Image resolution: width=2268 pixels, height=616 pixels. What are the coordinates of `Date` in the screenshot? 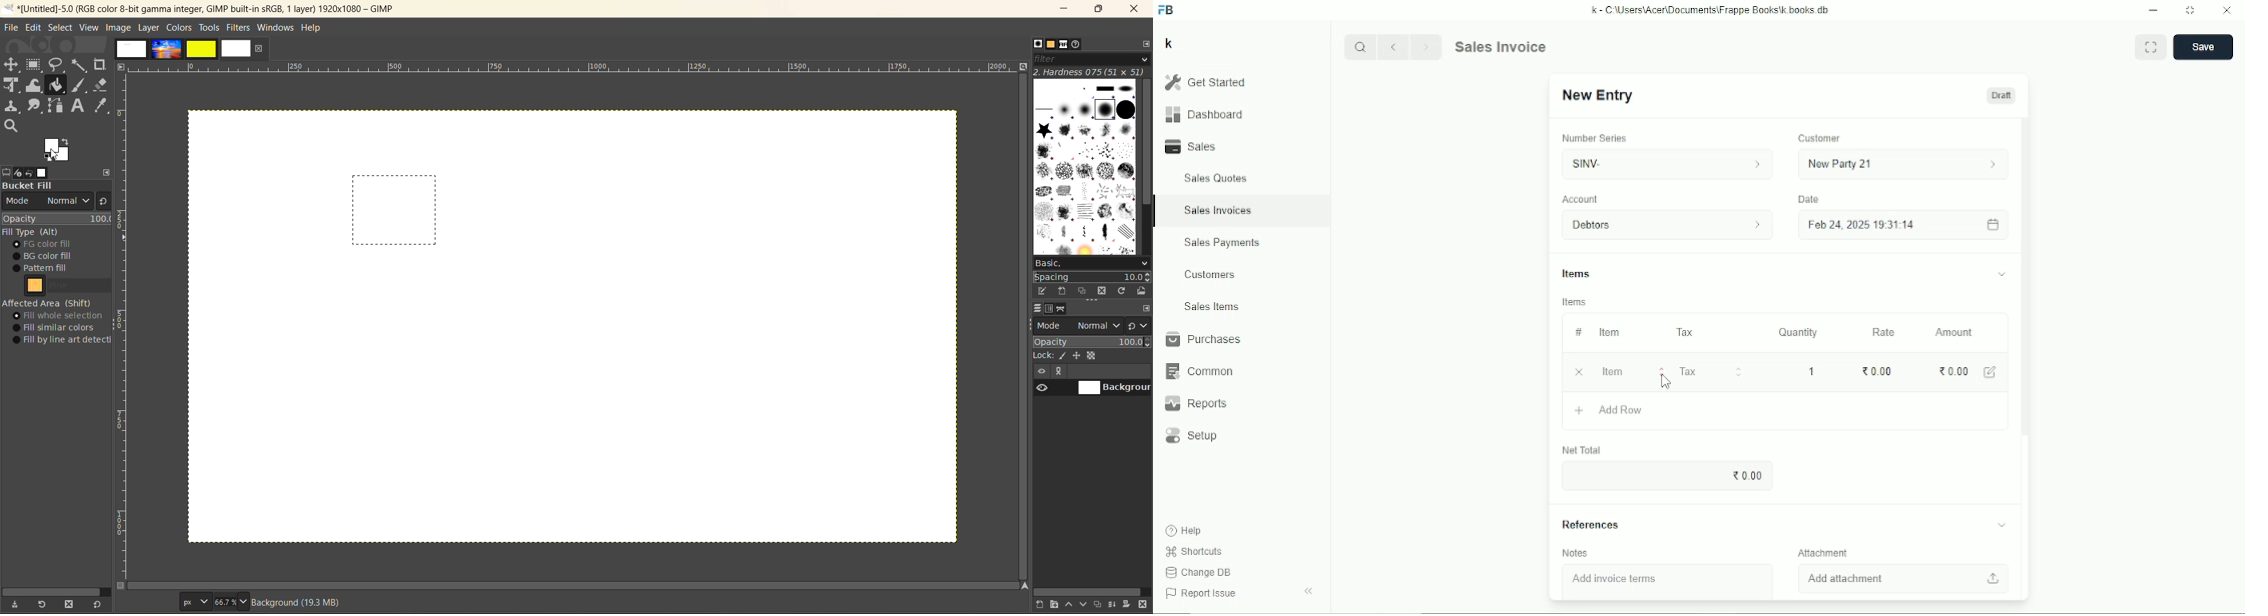 It's located at (1808, 199).